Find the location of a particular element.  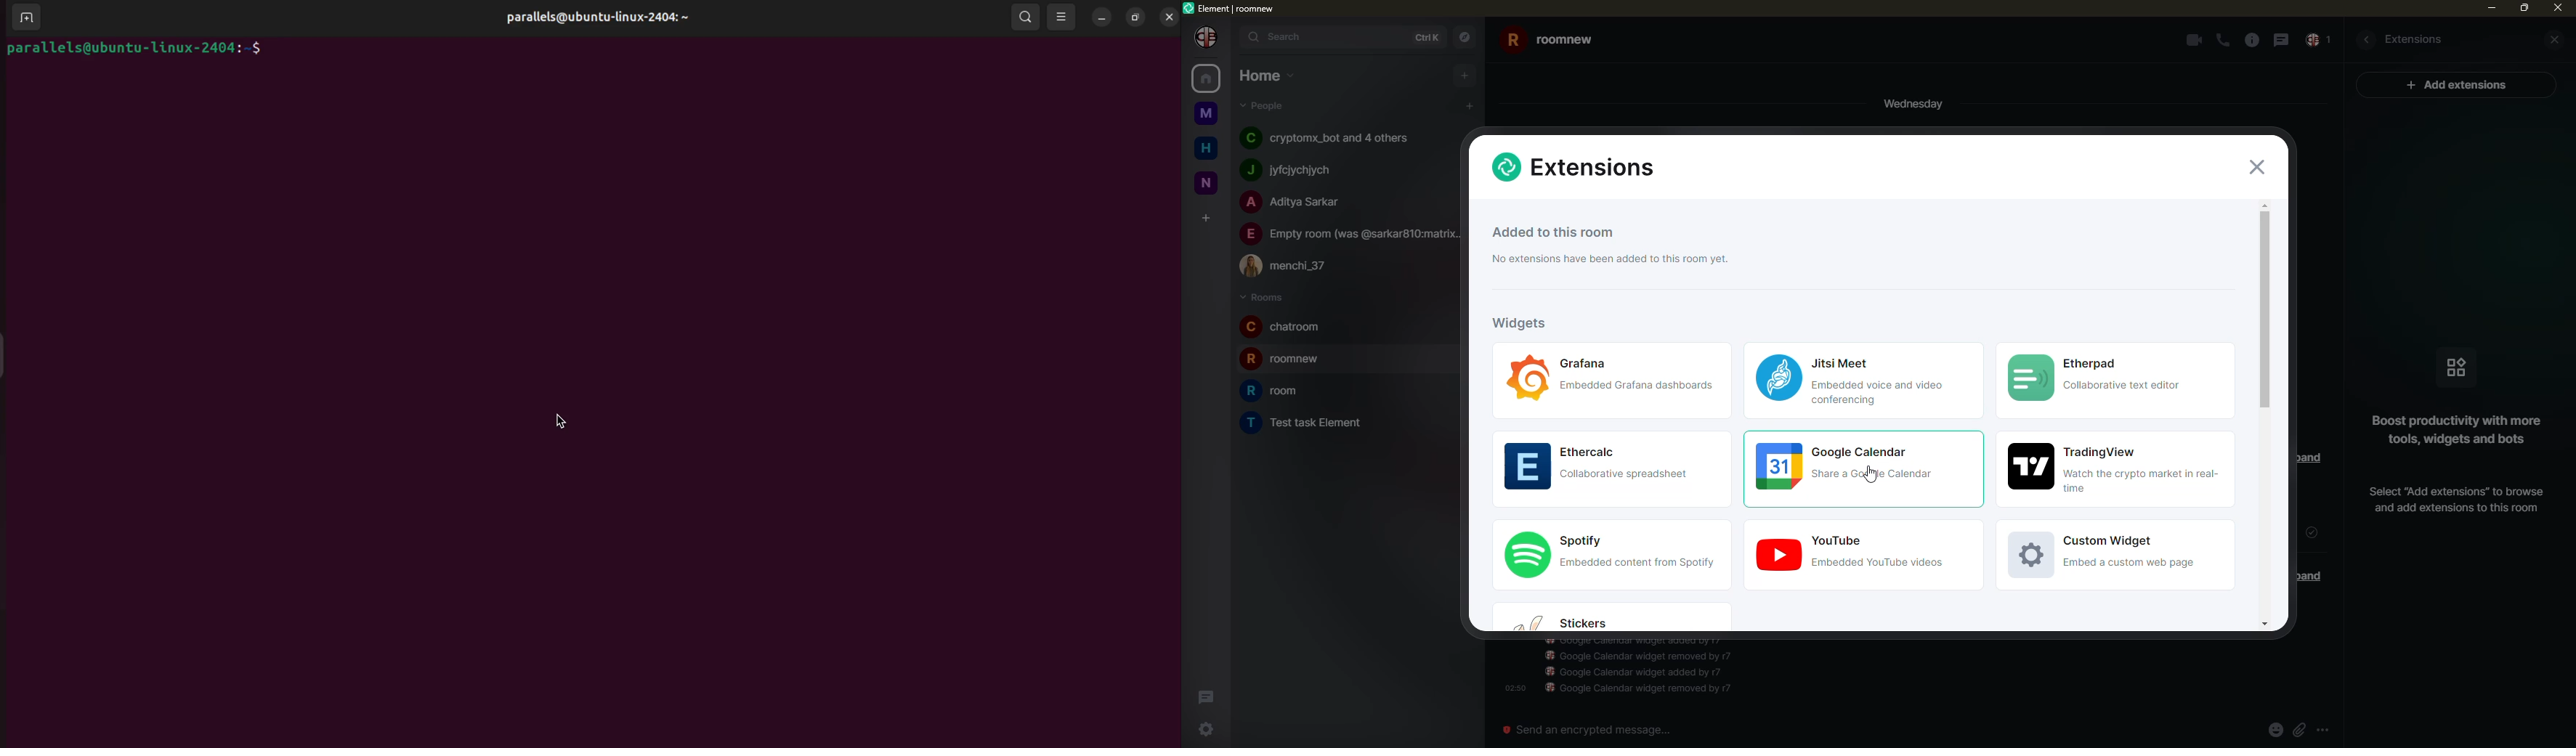

widgets is located at coordinates (2102, 553).